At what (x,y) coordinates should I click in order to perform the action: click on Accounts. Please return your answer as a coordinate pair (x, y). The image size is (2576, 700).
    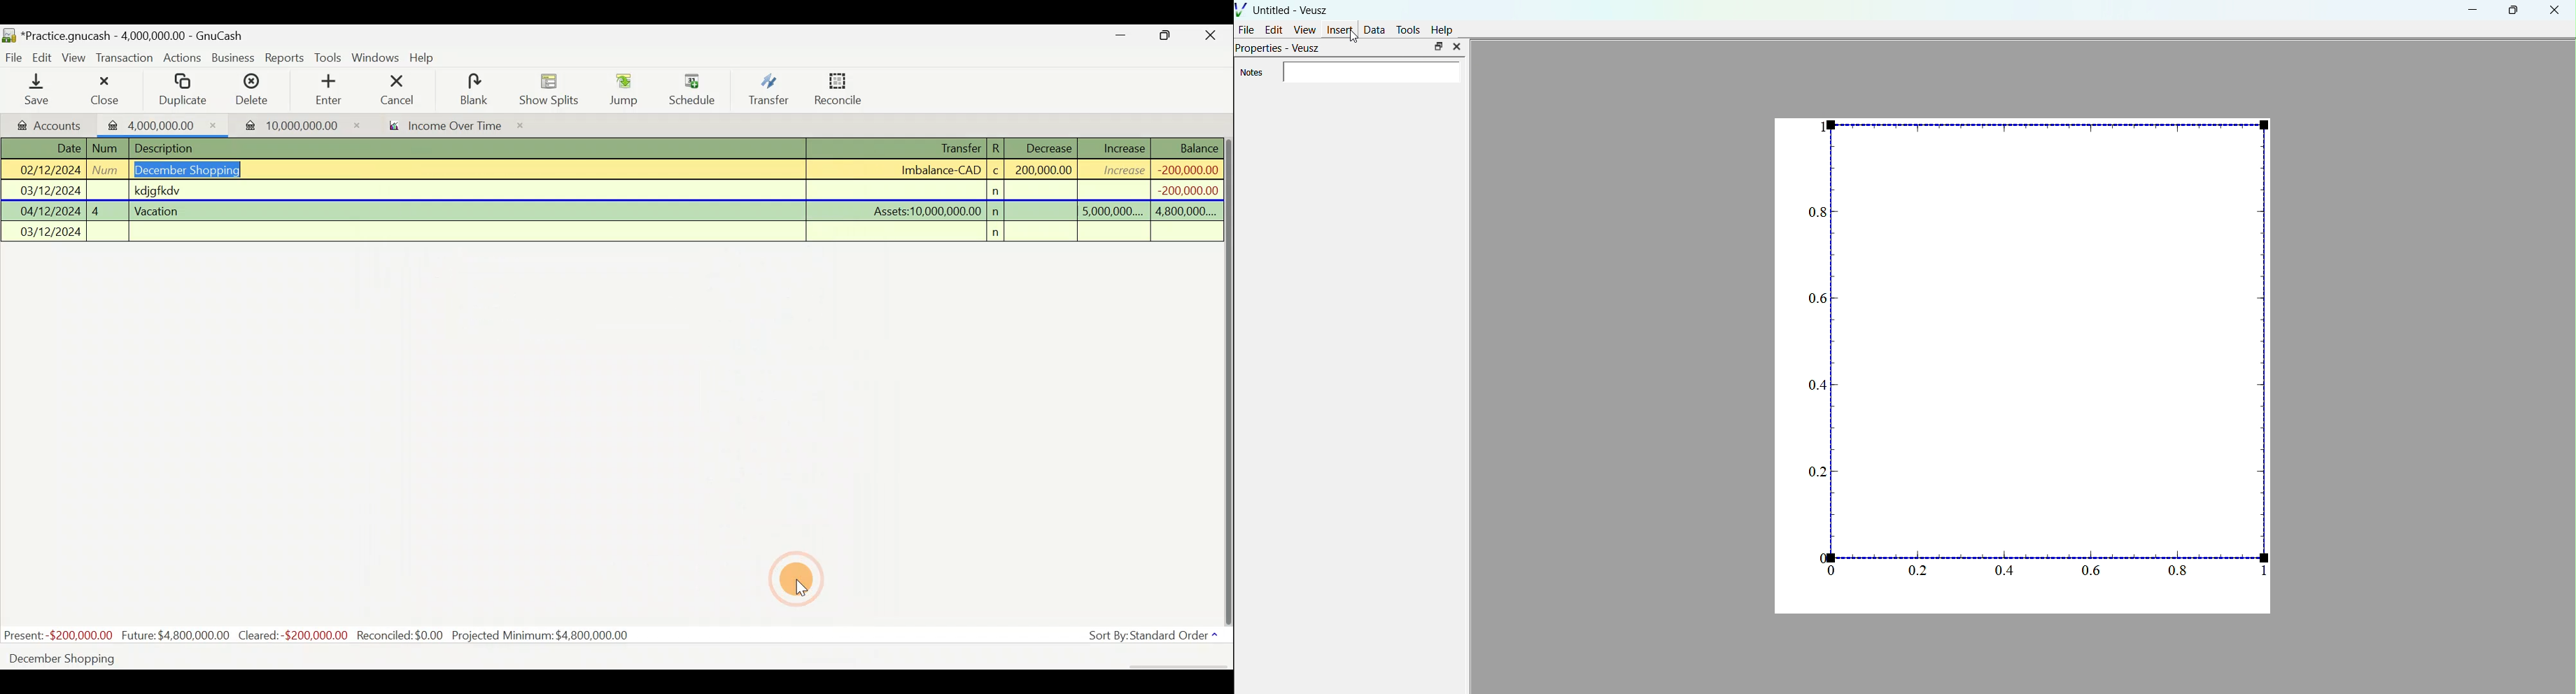
    Looking at the image, I should click on (51, 124).